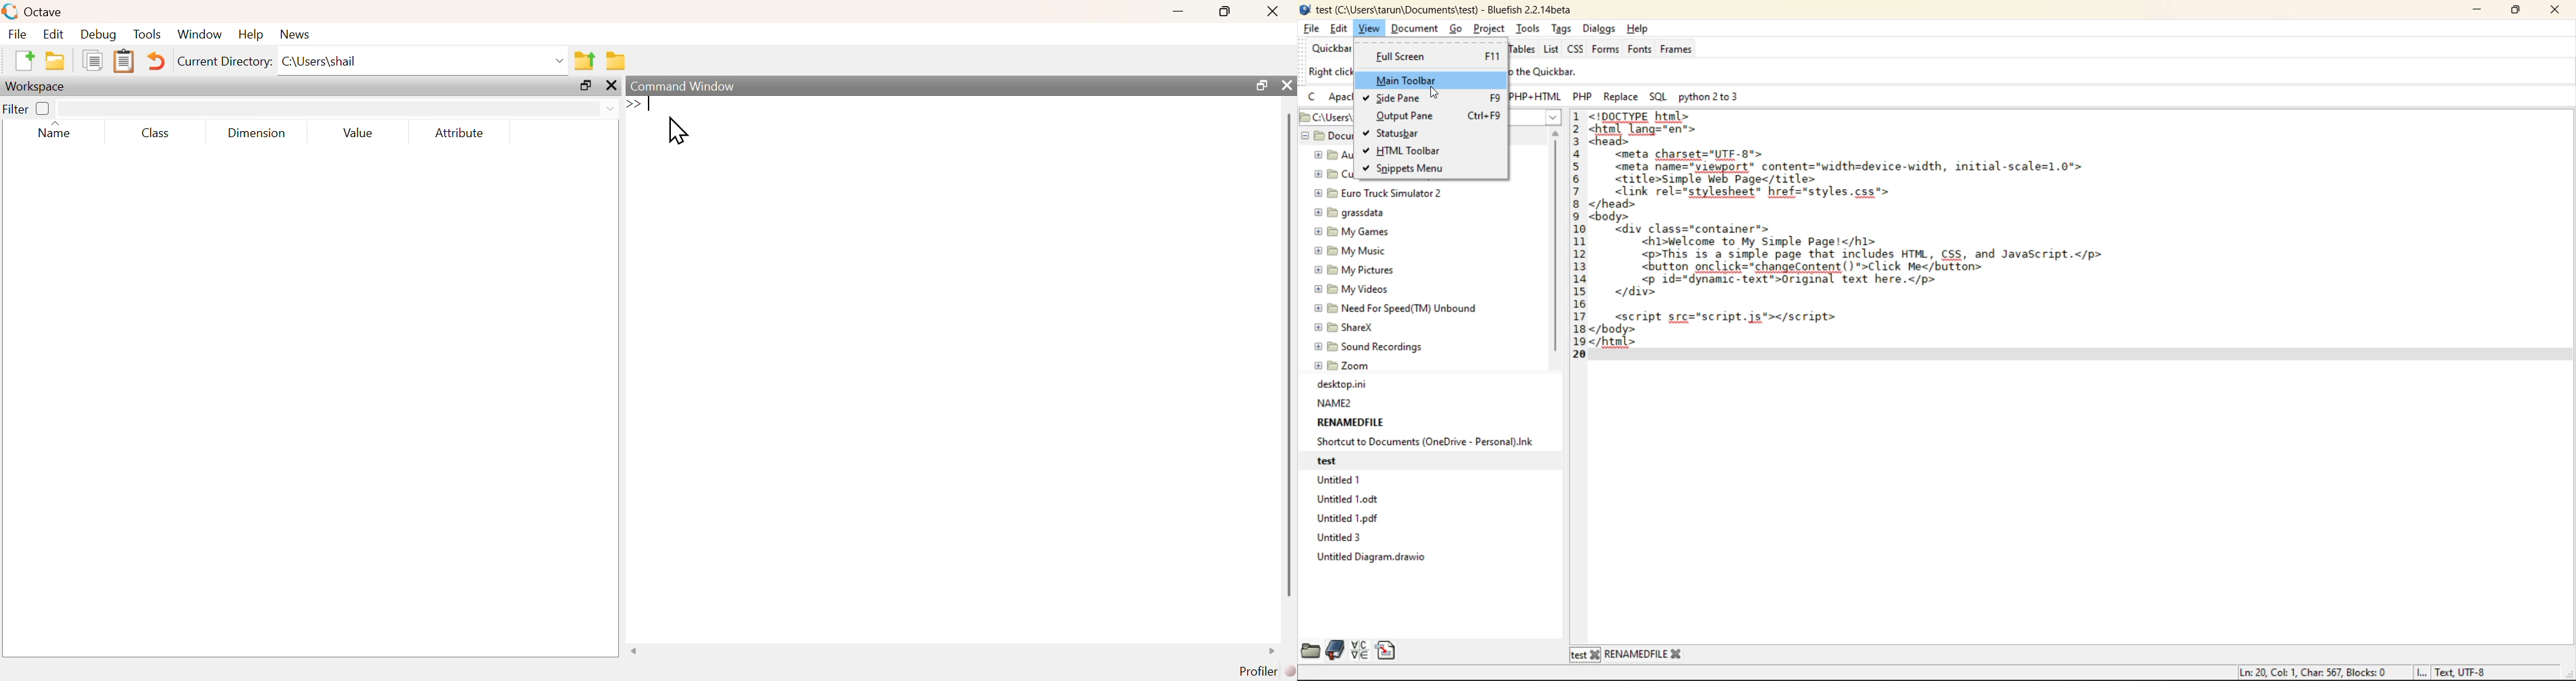 The image size is (2576, 700). What do you see at coordinates (2477, 11) in the screenshot?
I see `minimize` at bounding box center [2477, 11].